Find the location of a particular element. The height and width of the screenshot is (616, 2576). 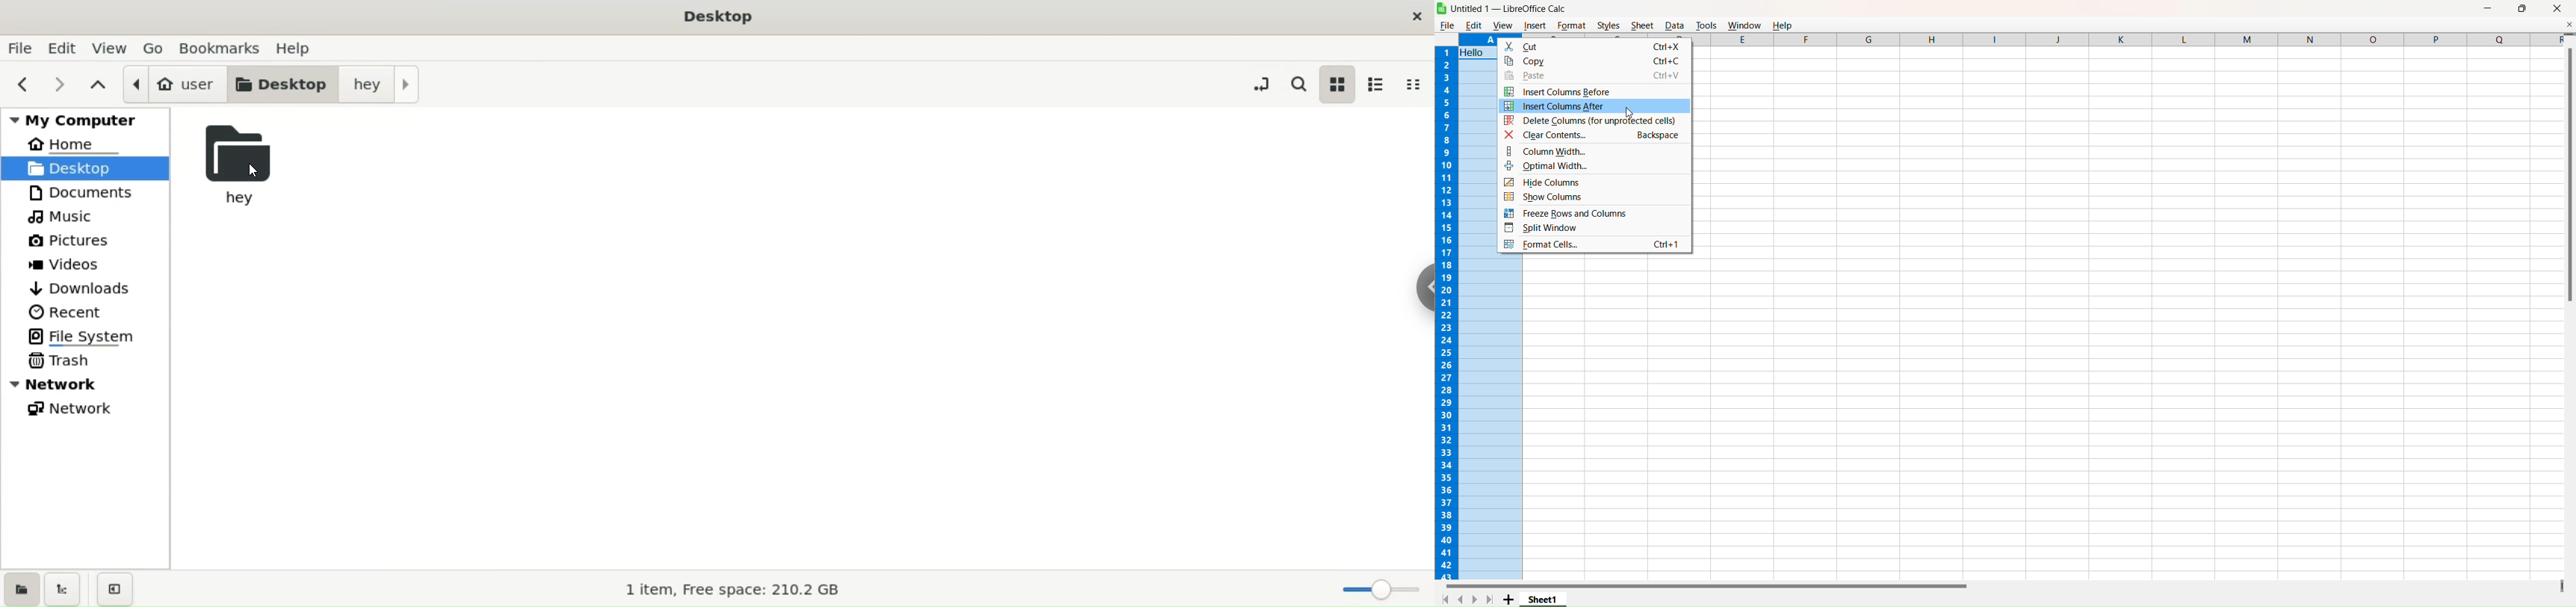

untitled 1 - LibreOffice Calc is located at coordinates (1514, 8).